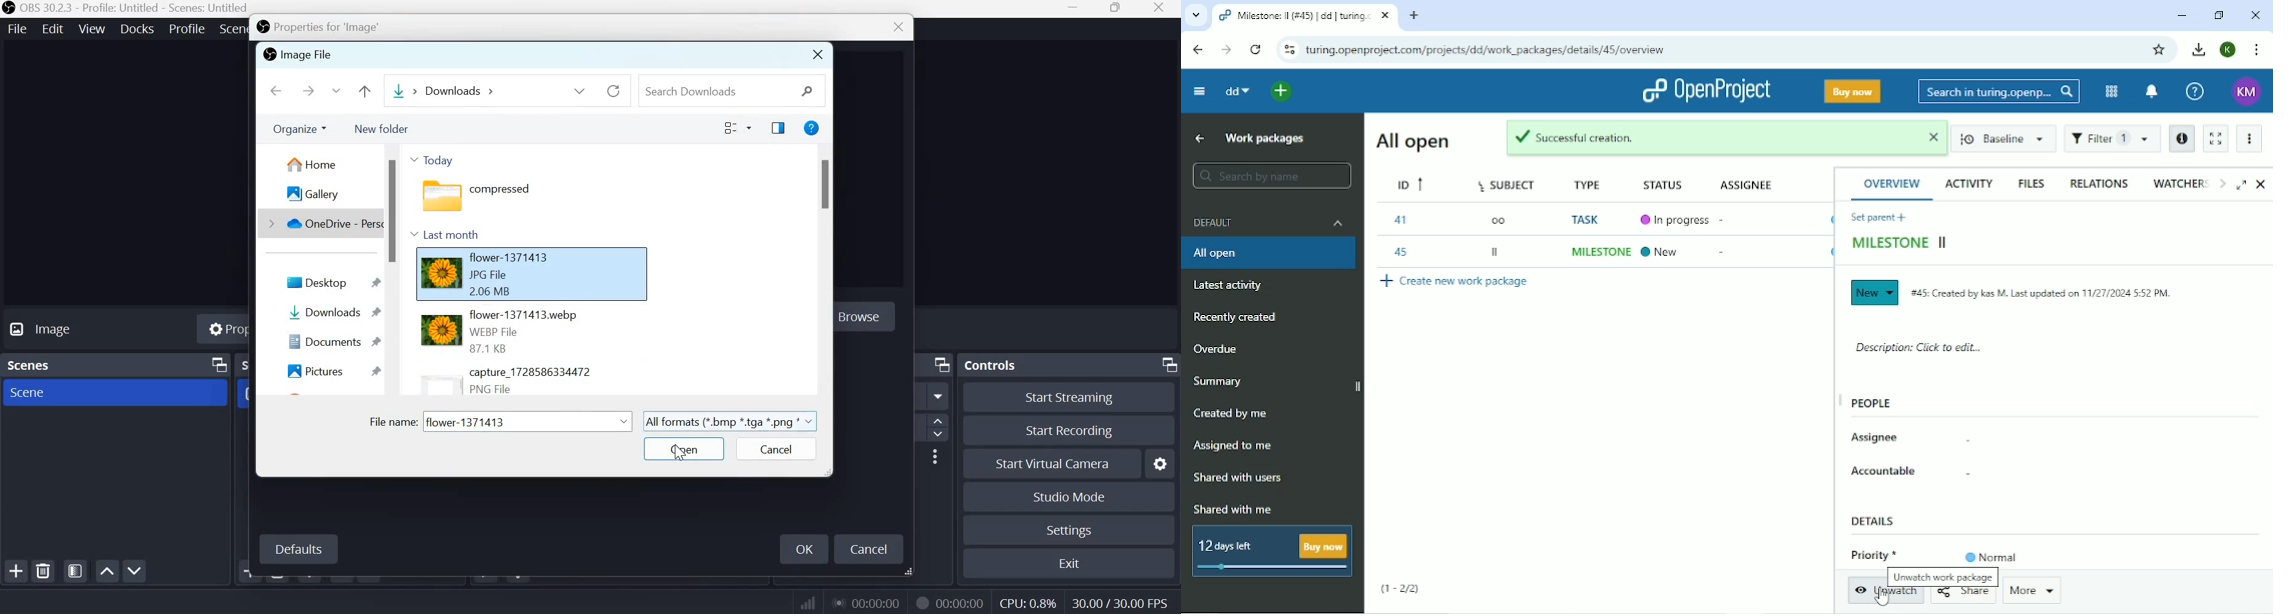 Image resolution: width=2296 pixels, height=616 pixels. I want to click on increase, so click(942, 421).